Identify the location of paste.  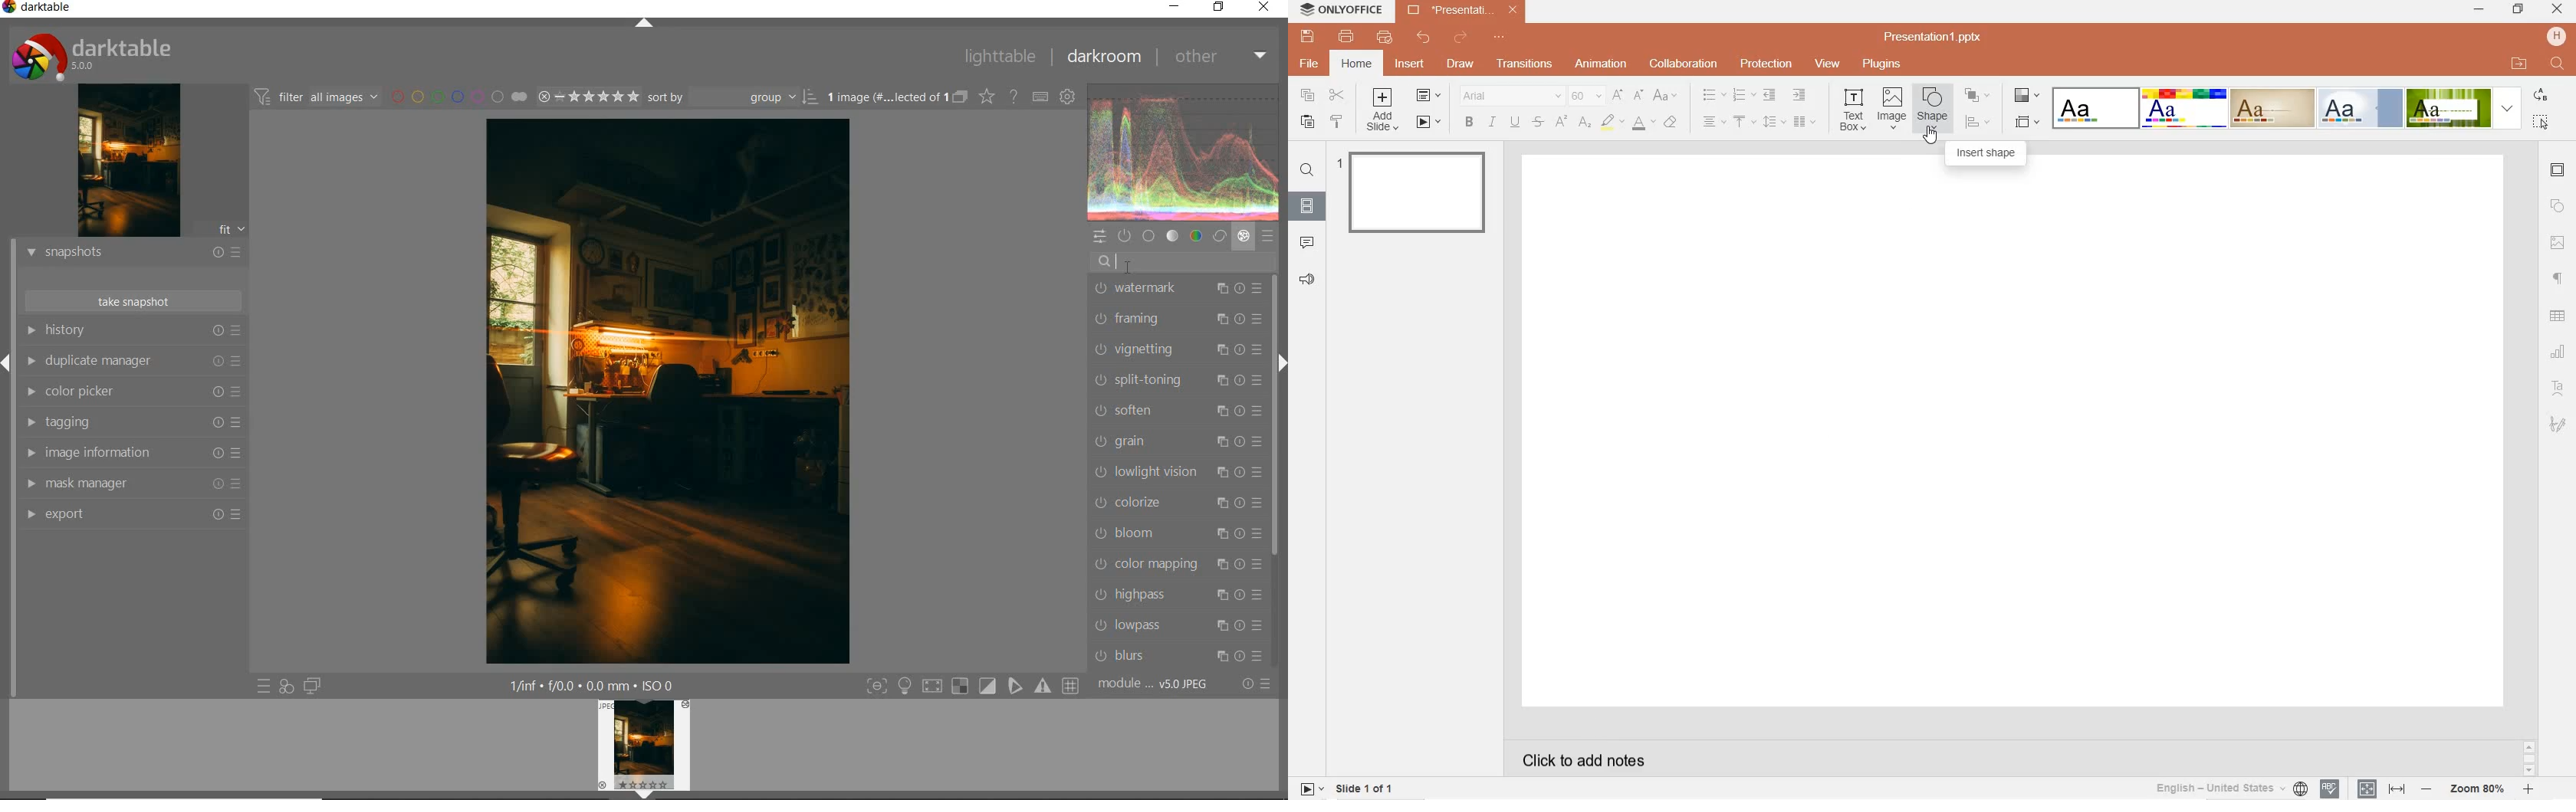
(1305, 123).